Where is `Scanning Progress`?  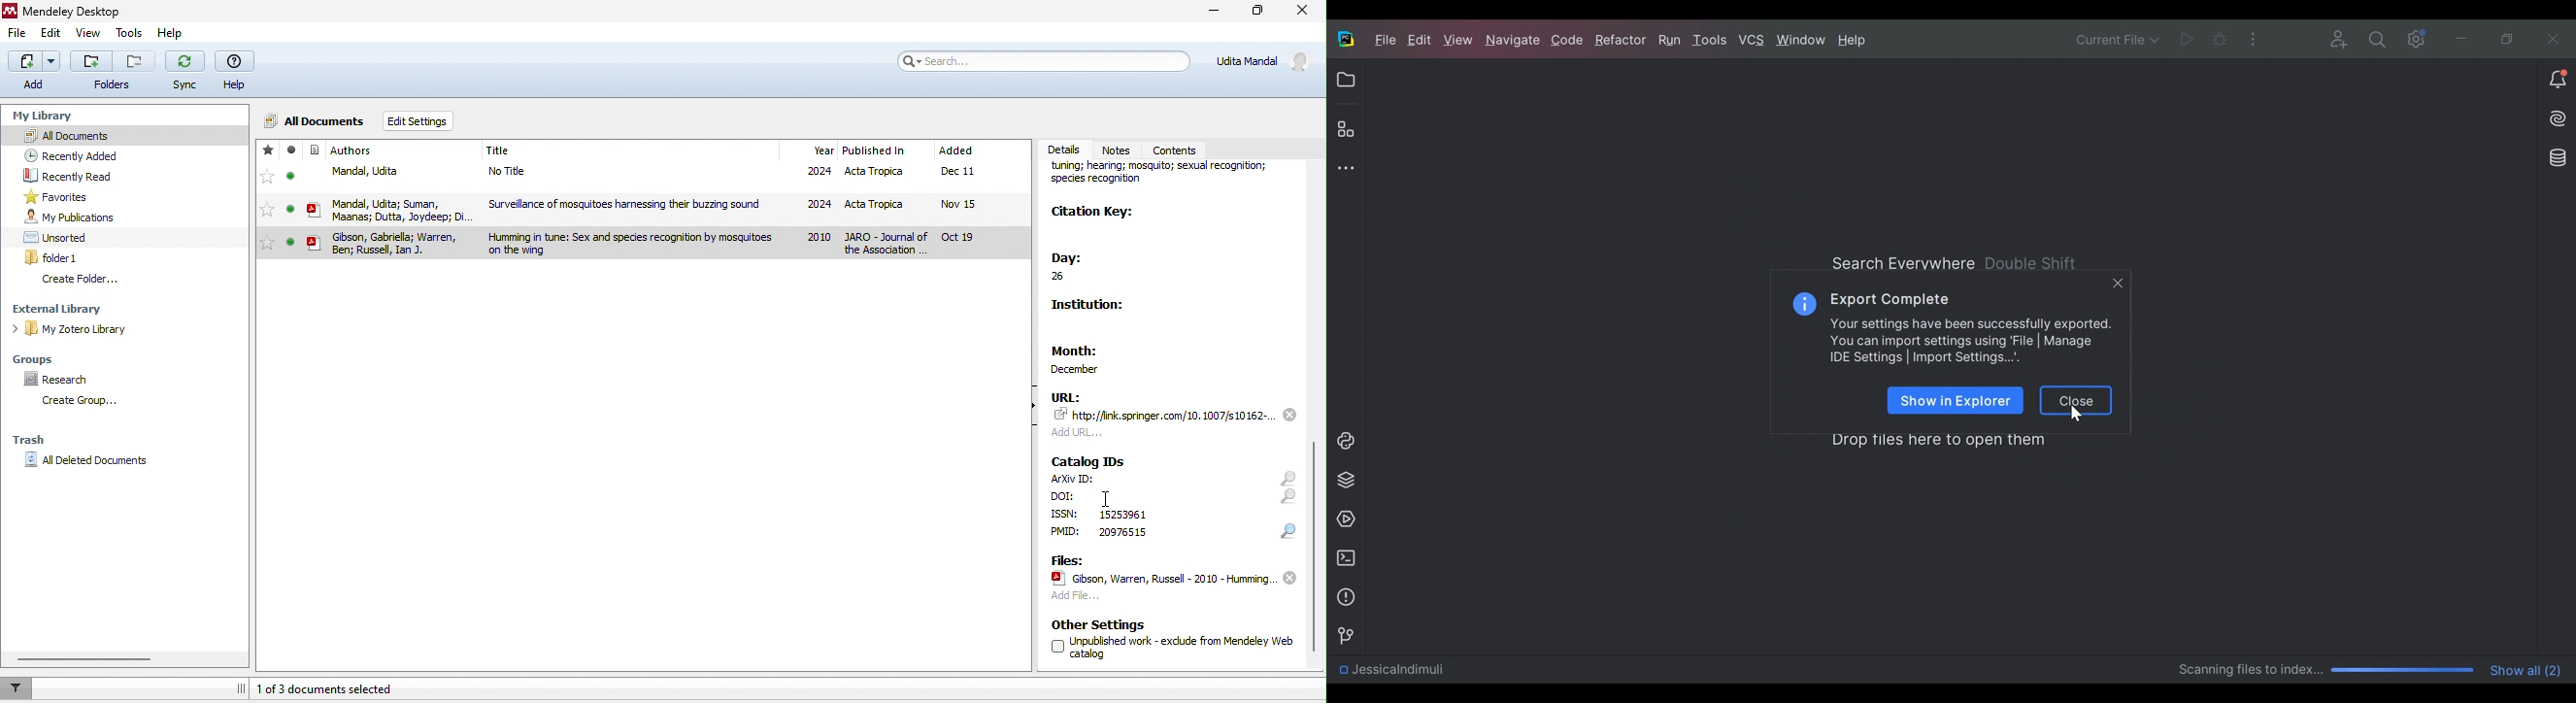 Scanning Progress is located at coordinates (2327, 670).